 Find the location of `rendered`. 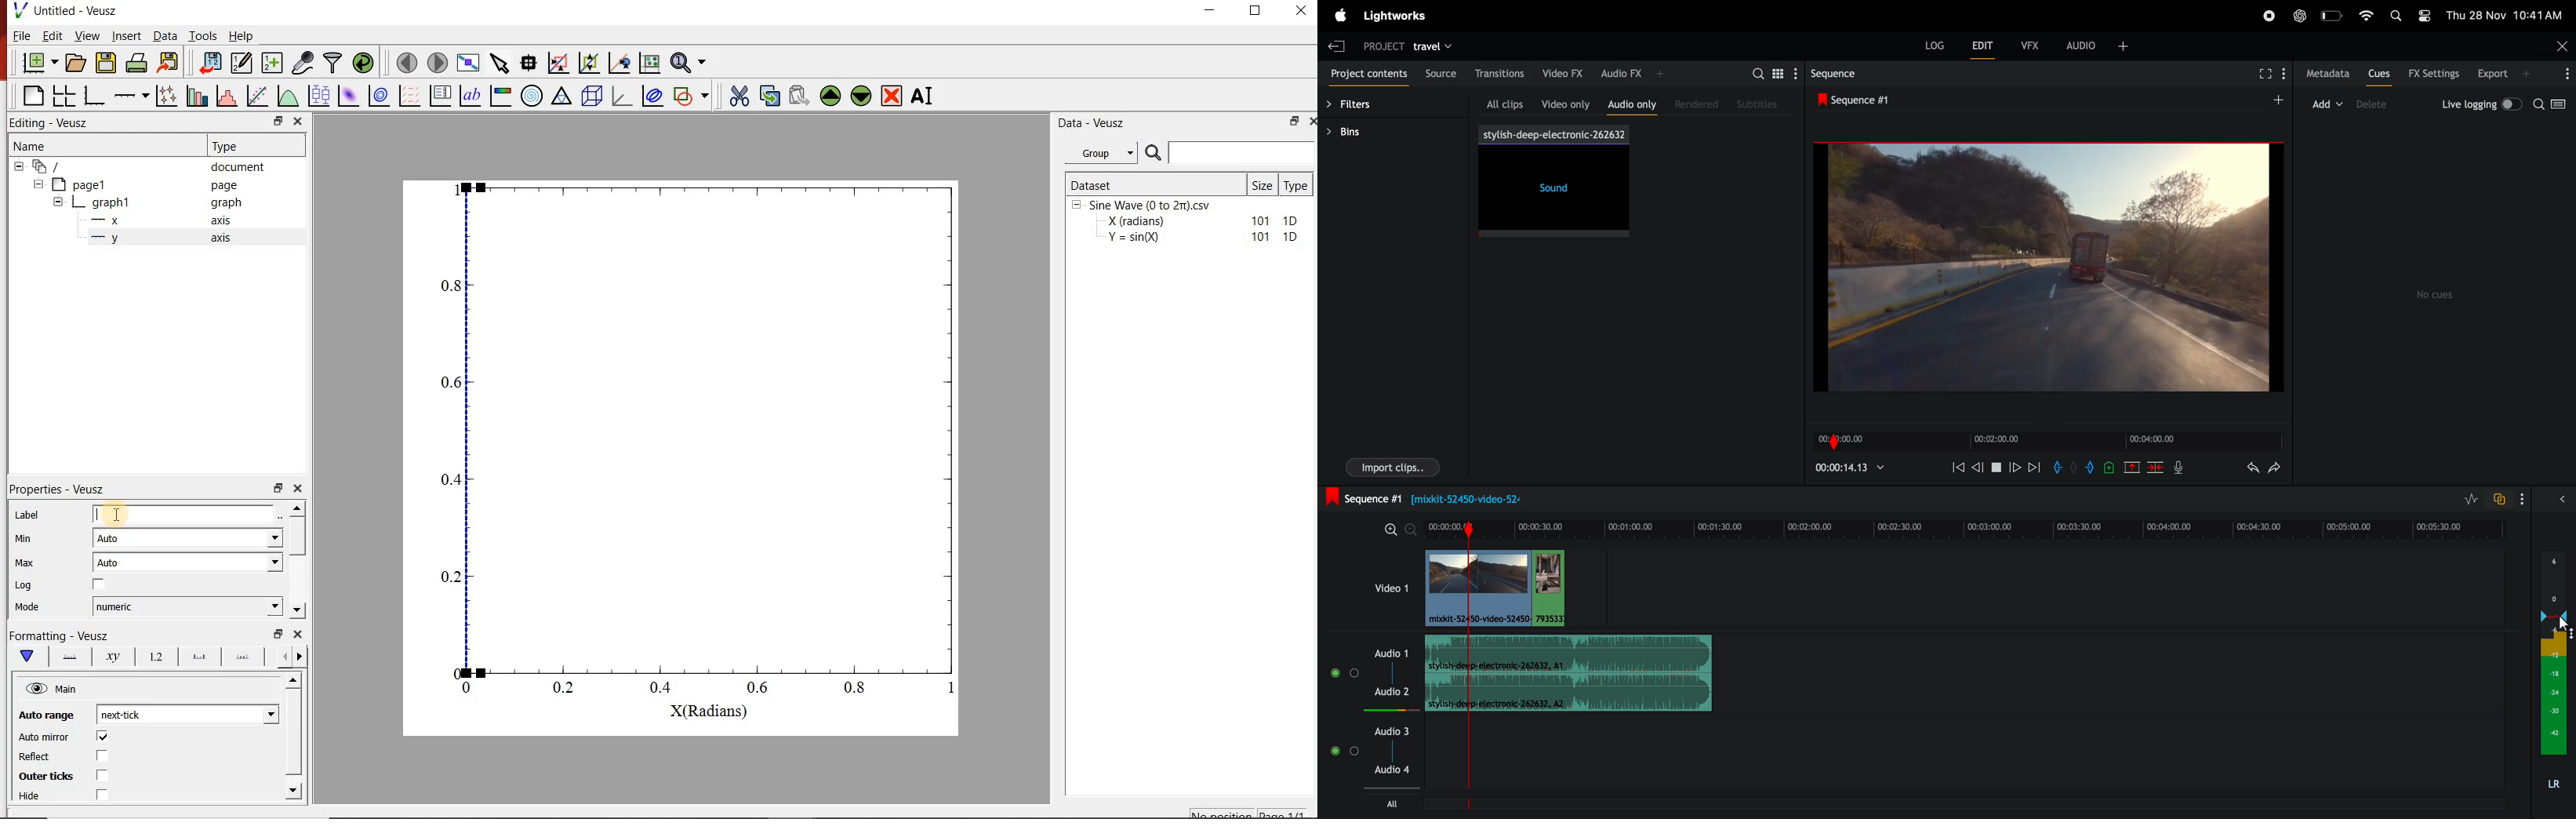

rendered is located at coordinates (1695, 104).